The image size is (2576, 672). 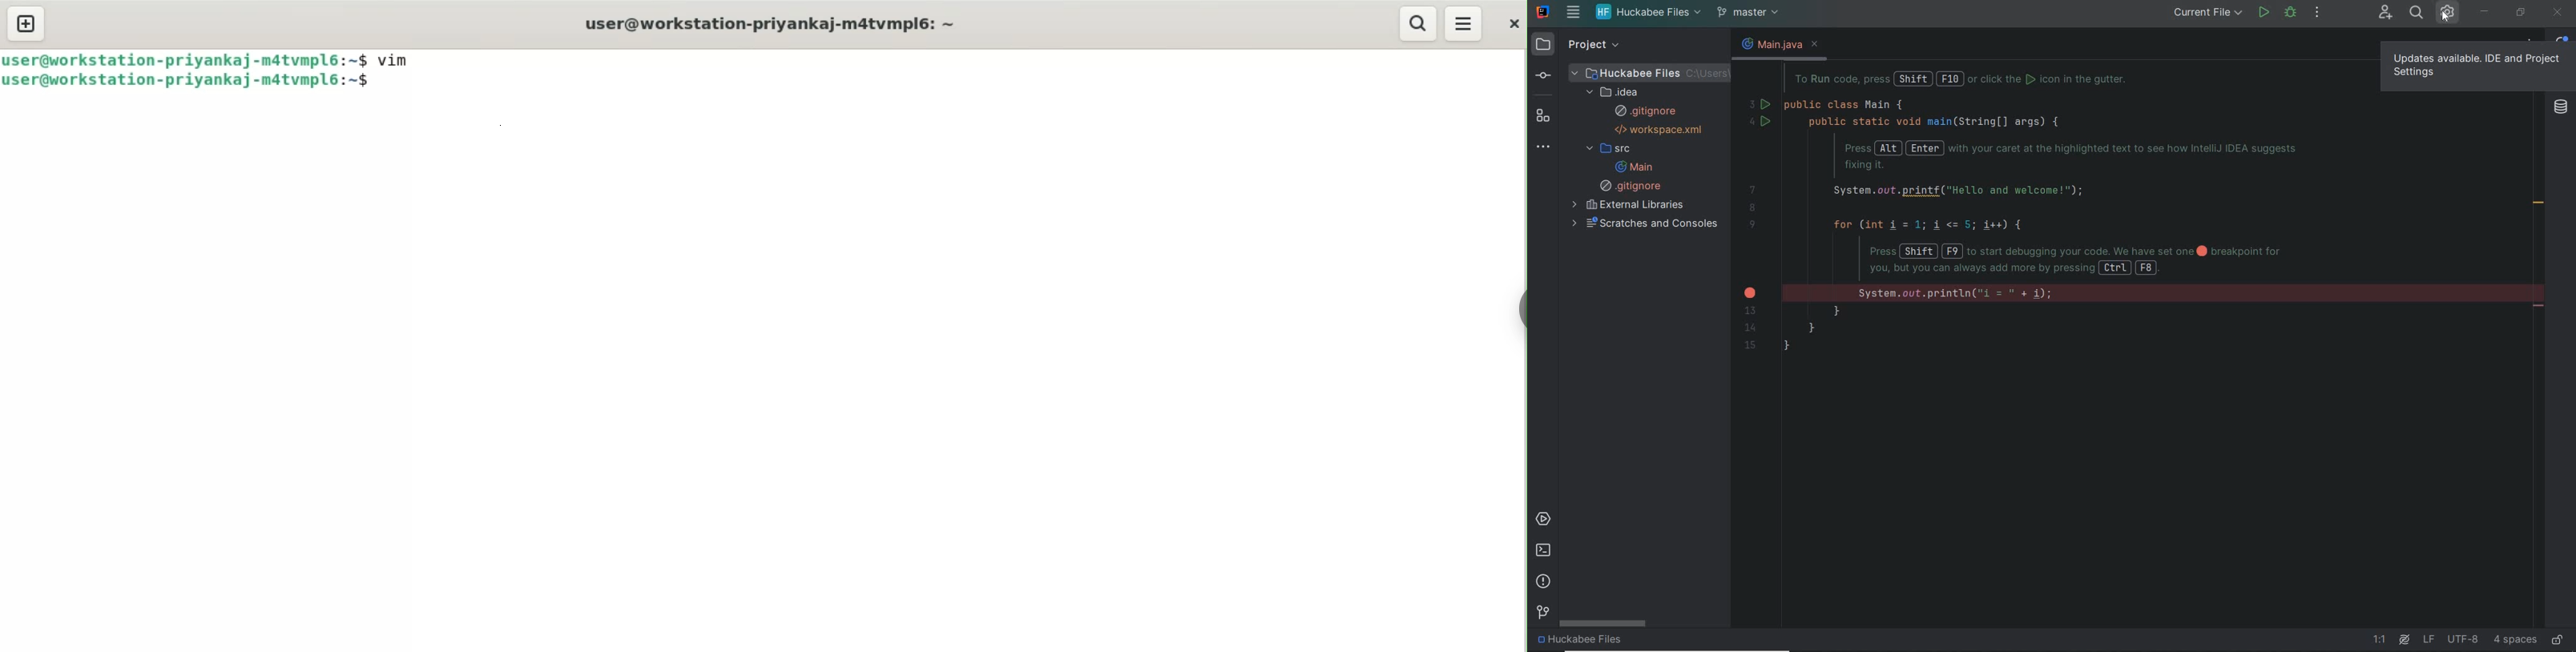 I want to click on main menu, so click(x=1573, y=14).